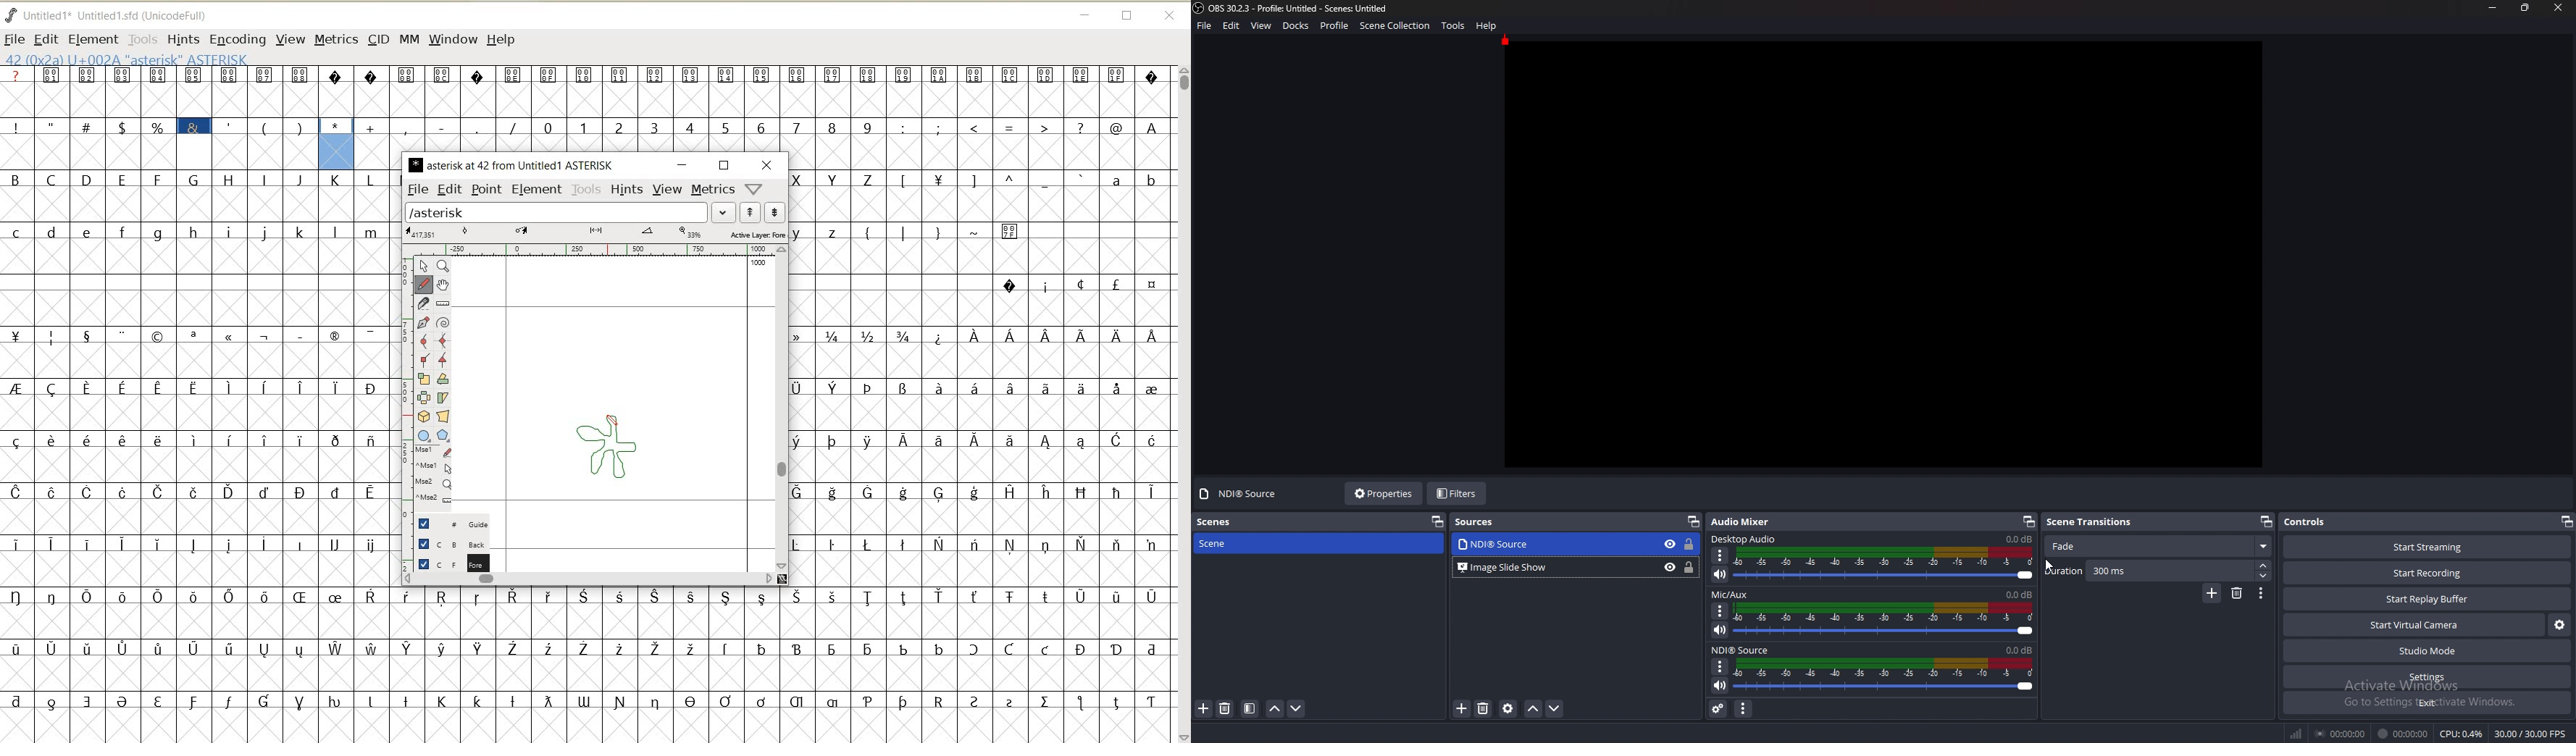 Image resolution: width=2576 pixels, height=756 pixels. Describe the element at coordinates (1885, 620) in the screenshot. I see `volume adjust` at that location.